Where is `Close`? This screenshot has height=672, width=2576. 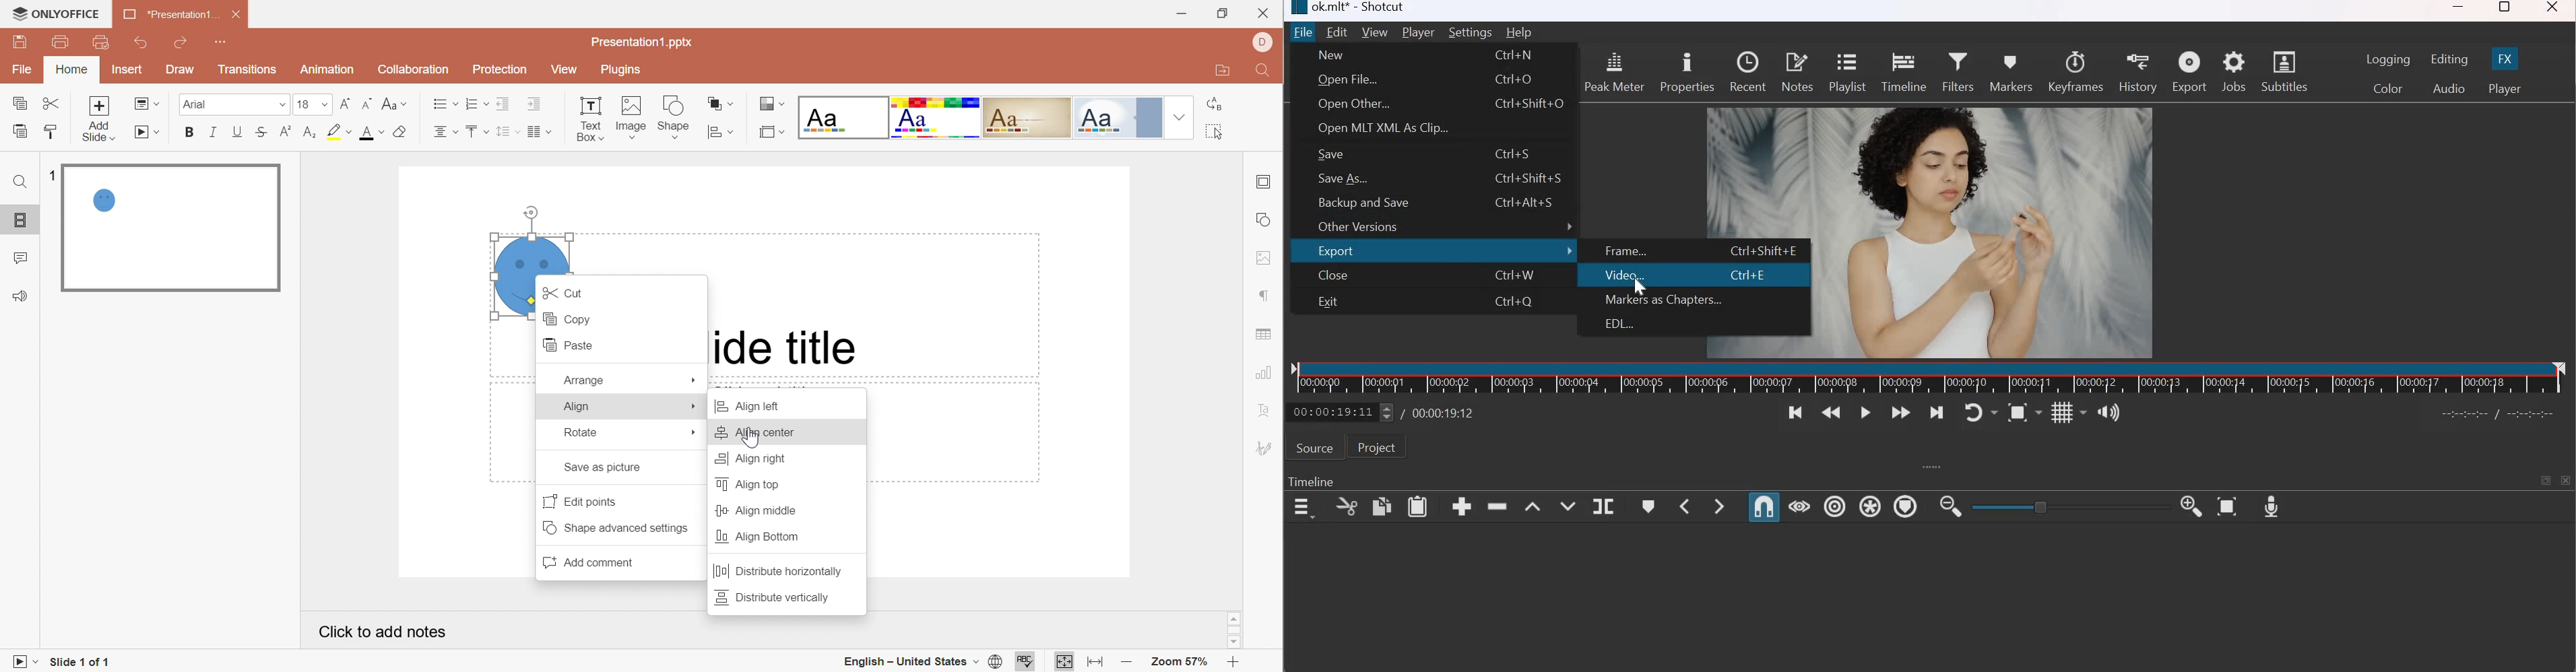 Close is located at coordinates (1331, 275).